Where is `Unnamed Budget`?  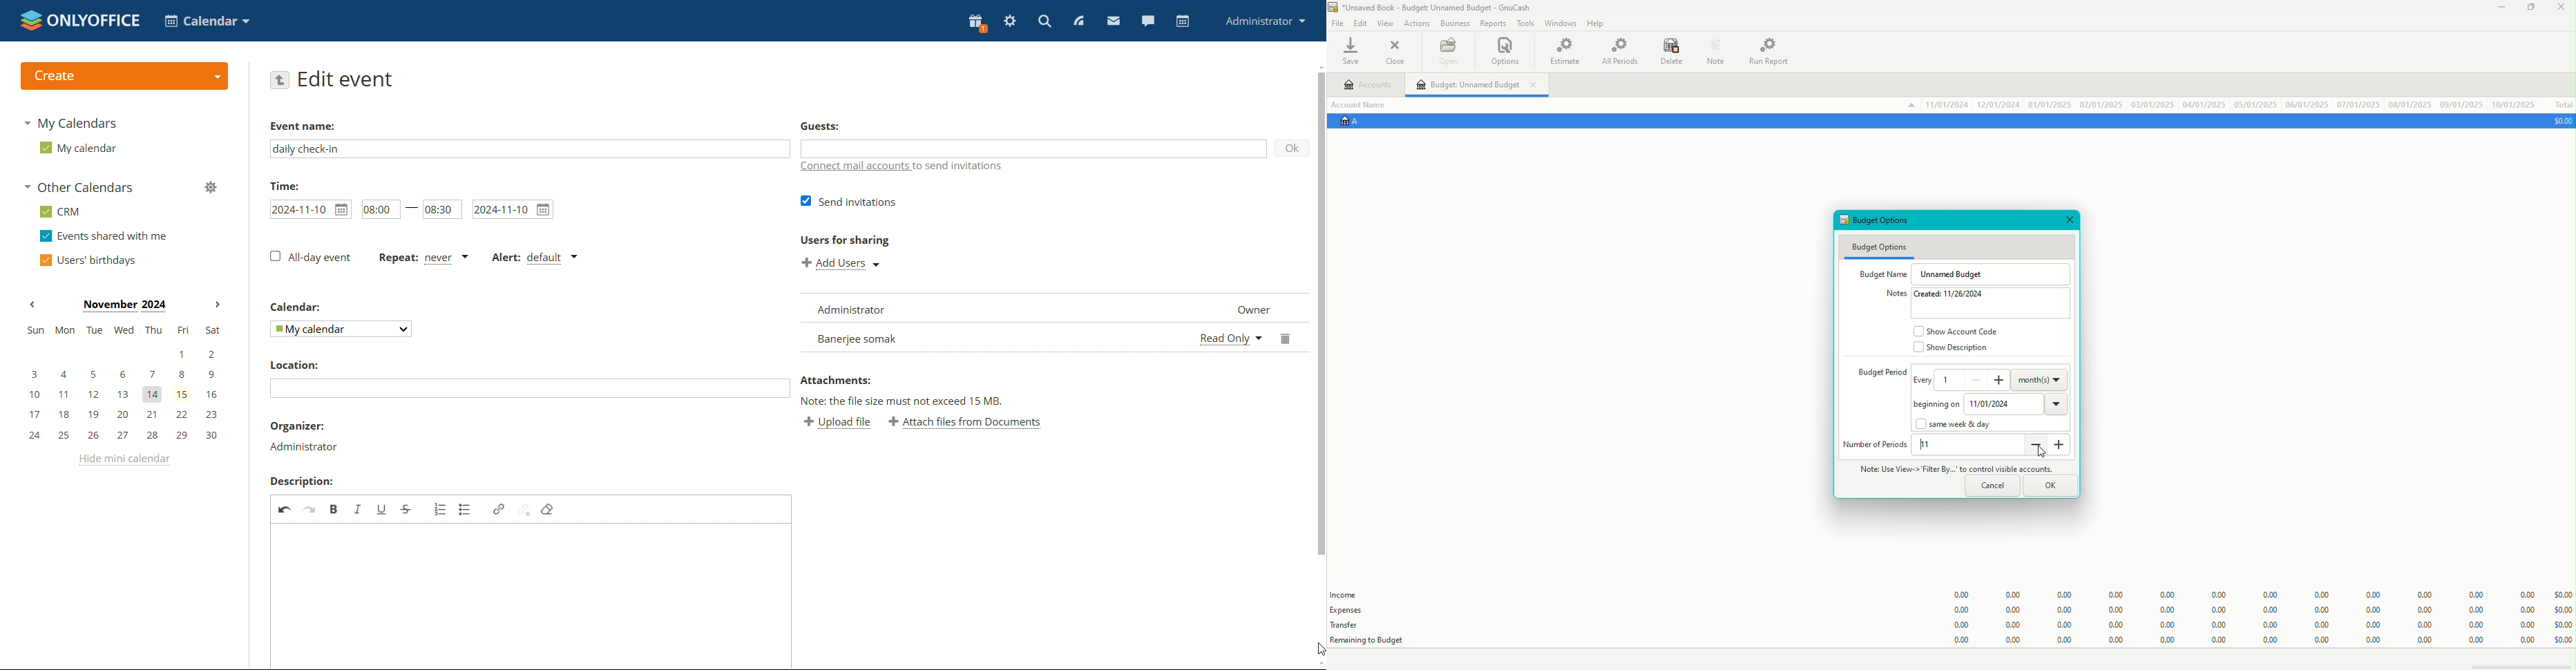
Unnamed Budget is located at coordinates (1478, 85).